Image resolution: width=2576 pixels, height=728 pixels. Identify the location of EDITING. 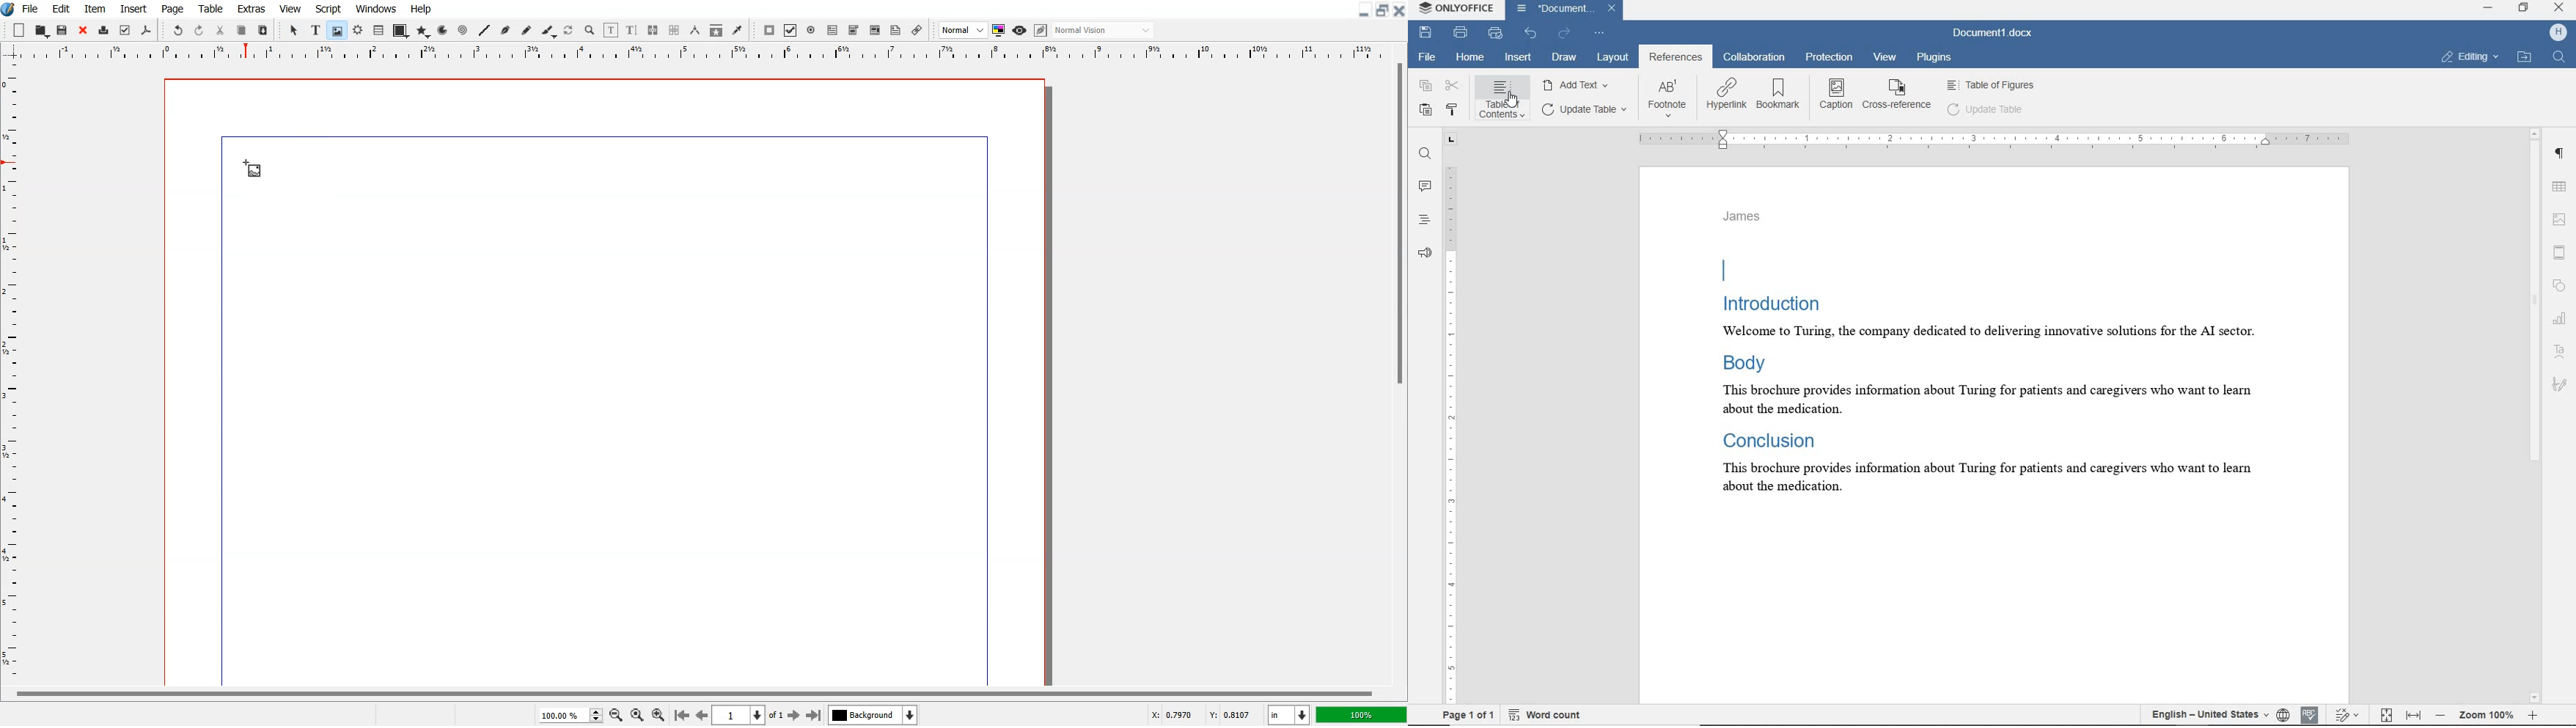
(2468, 58).